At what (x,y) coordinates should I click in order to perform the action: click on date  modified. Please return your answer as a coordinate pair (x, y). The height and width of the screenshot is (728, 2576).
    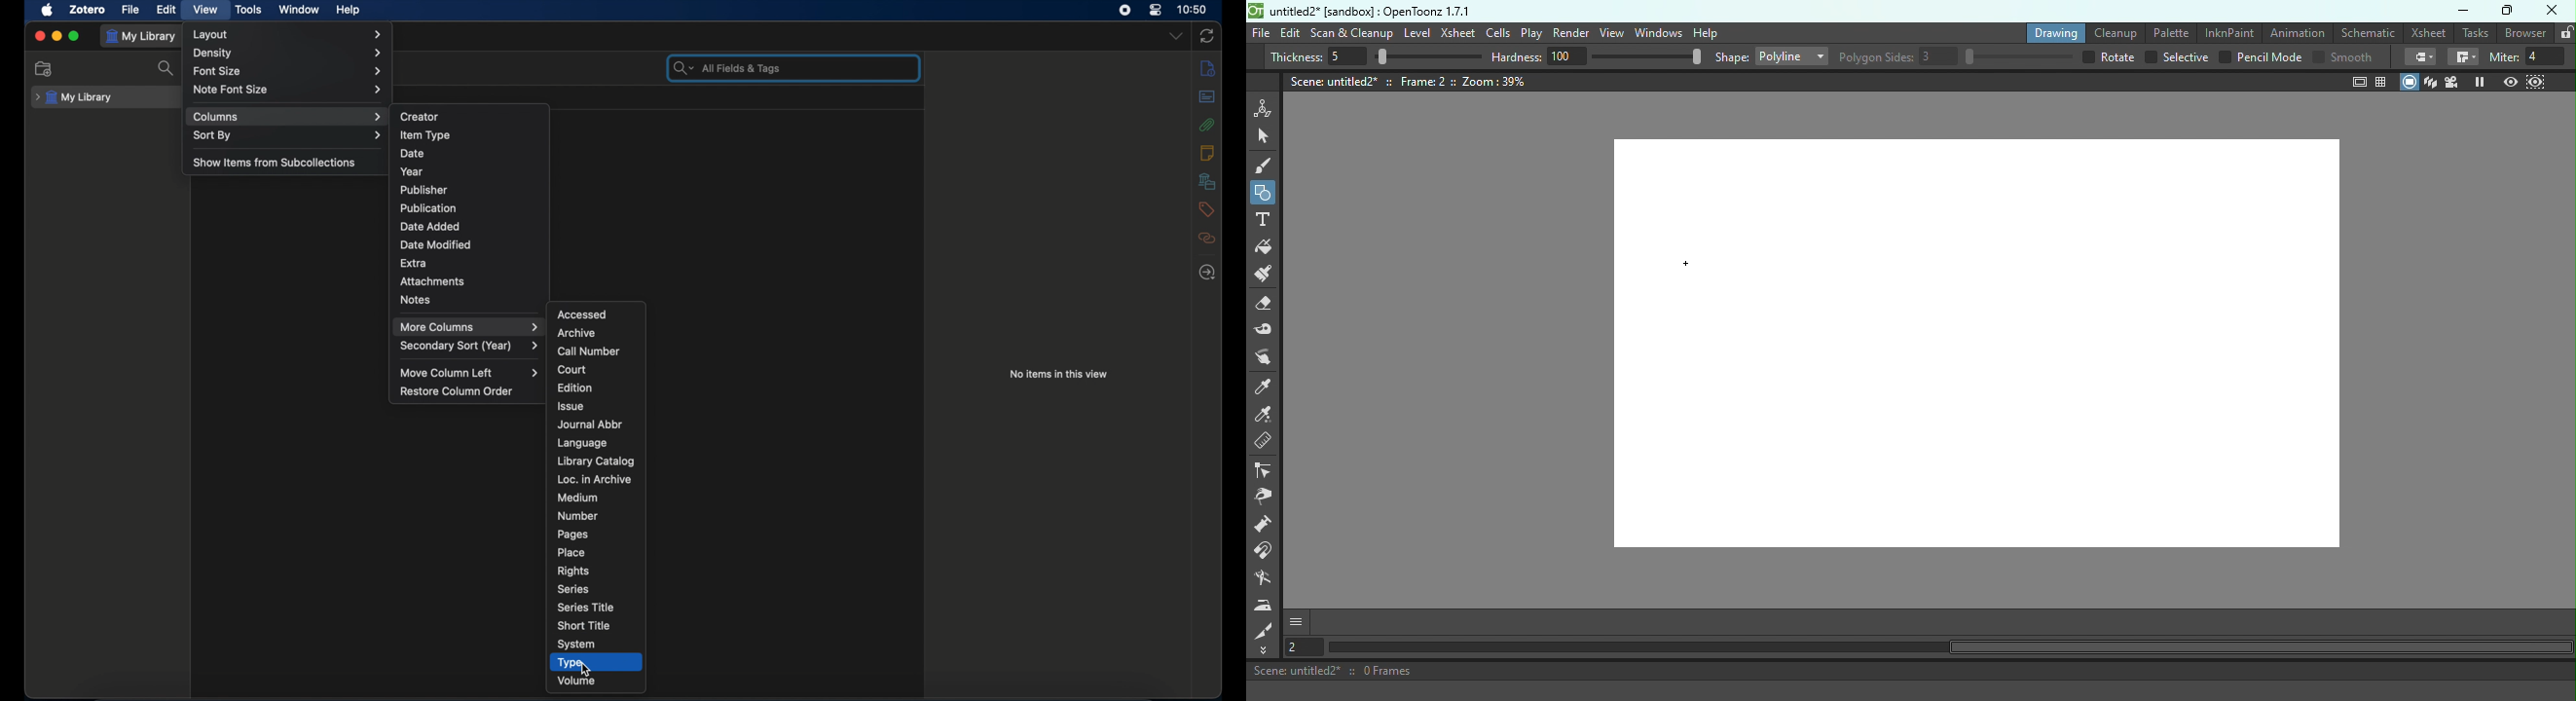
    Looking at the image, I should click on (436, 245).